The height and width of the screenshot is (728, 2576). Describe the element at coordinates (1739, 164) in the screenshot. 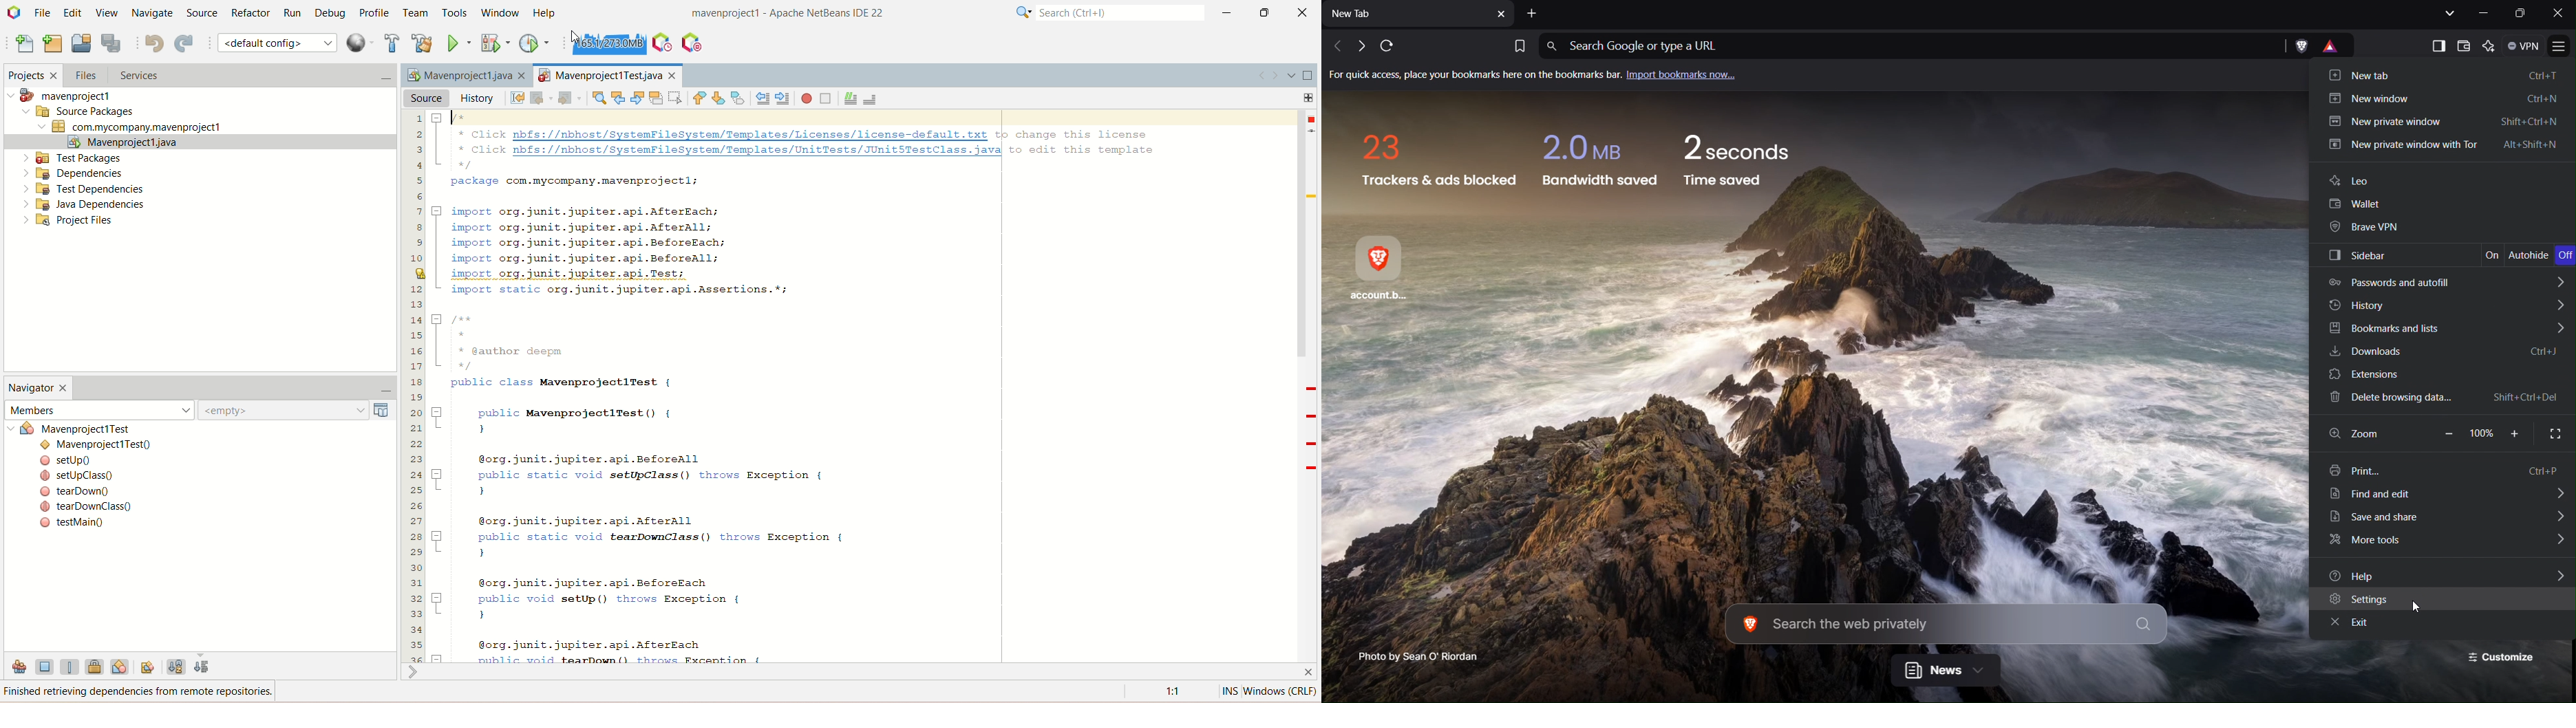

I see `Time saved` at that location.